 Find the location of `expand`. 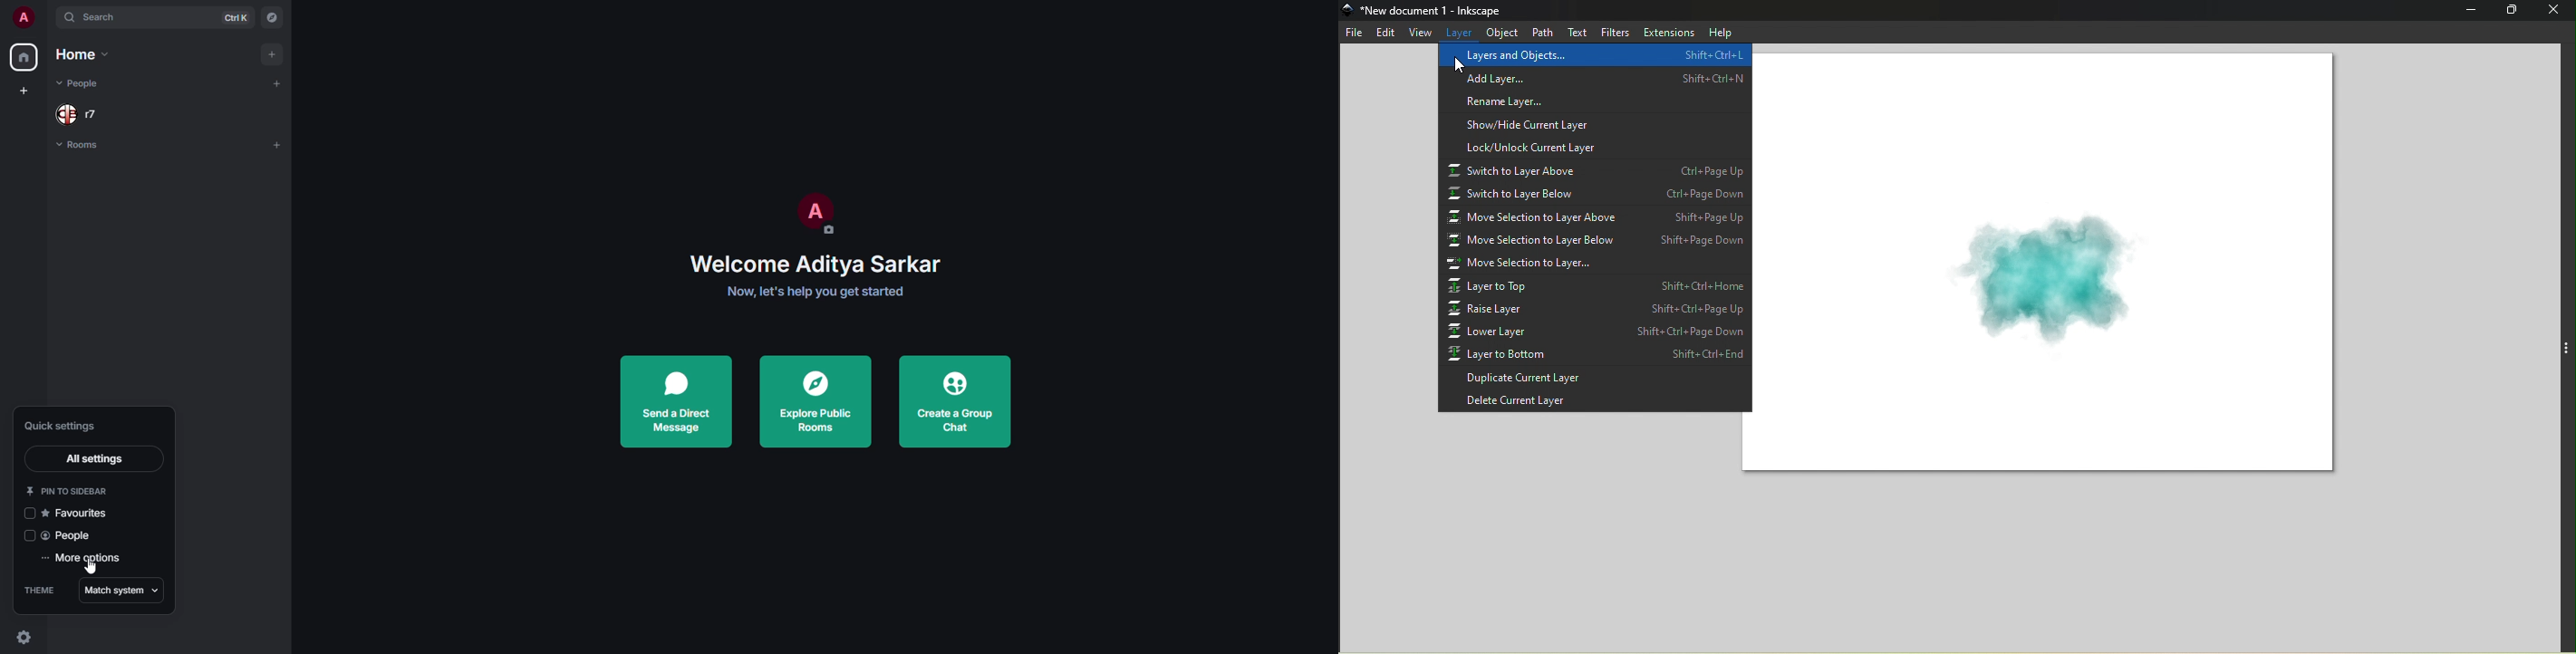

expand is located at coordinates (48, 16).